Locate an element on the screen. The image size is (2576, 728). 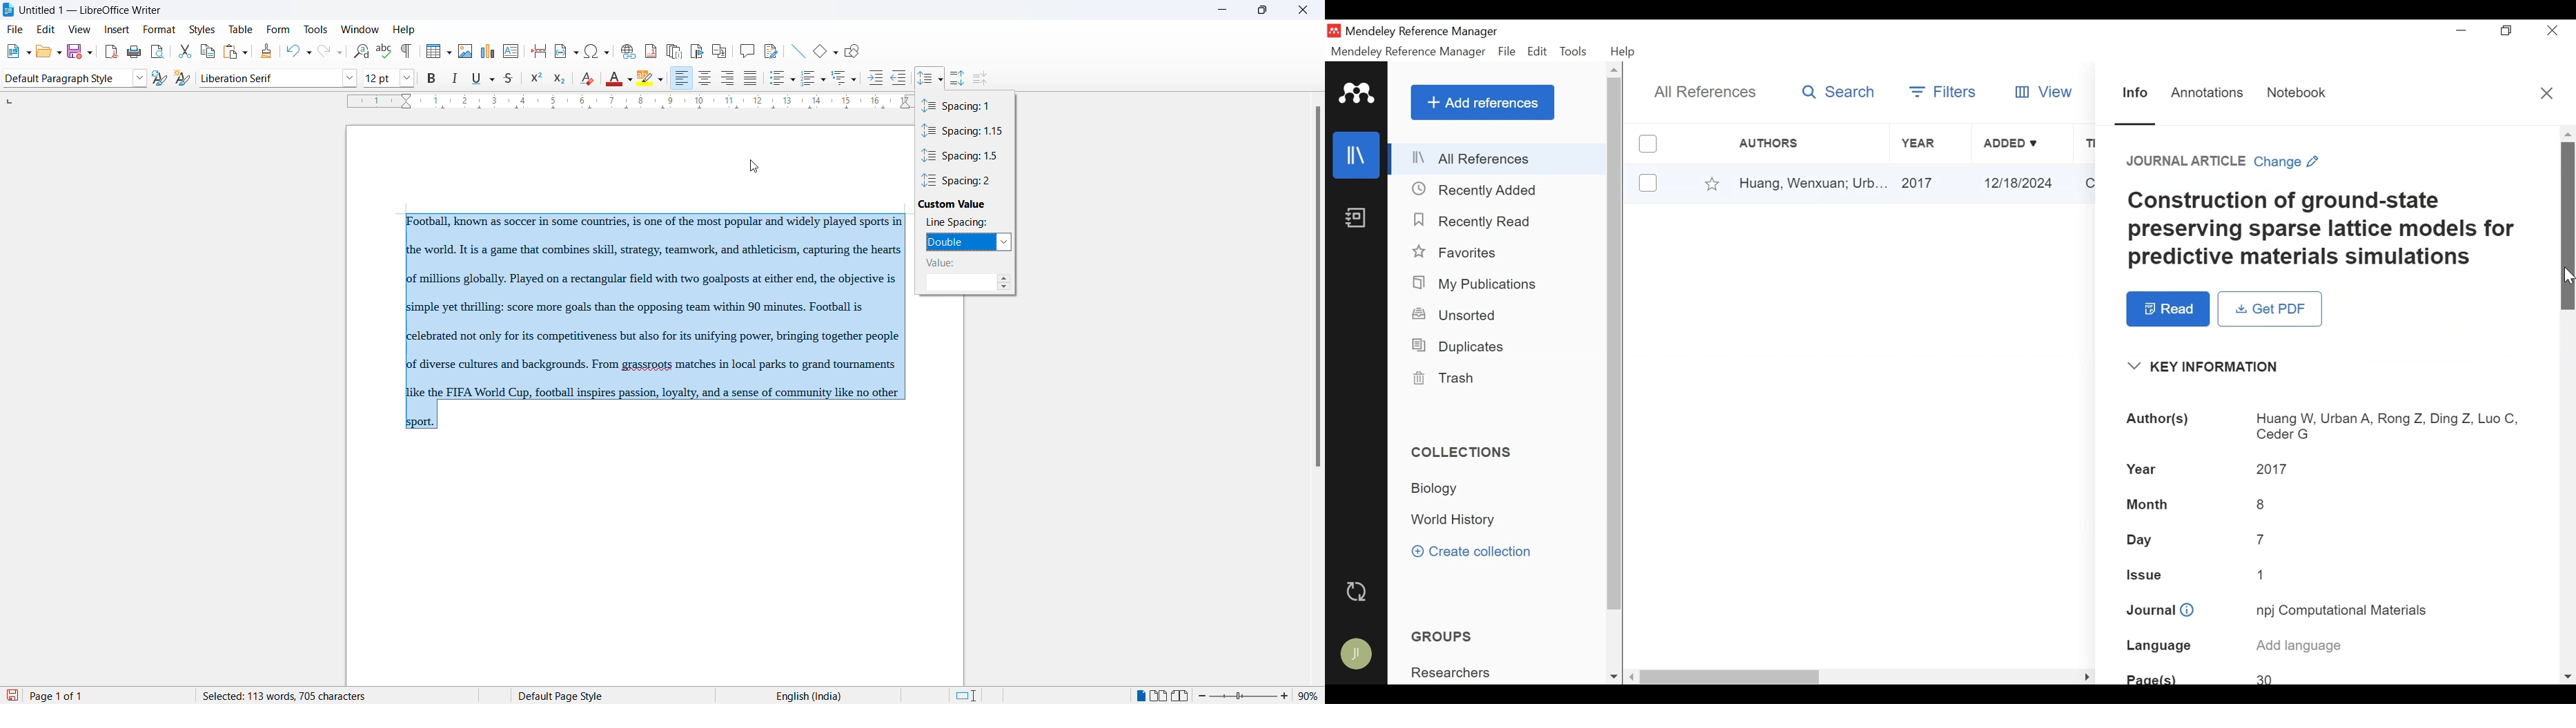
undo is located at coordinates (299, 51).